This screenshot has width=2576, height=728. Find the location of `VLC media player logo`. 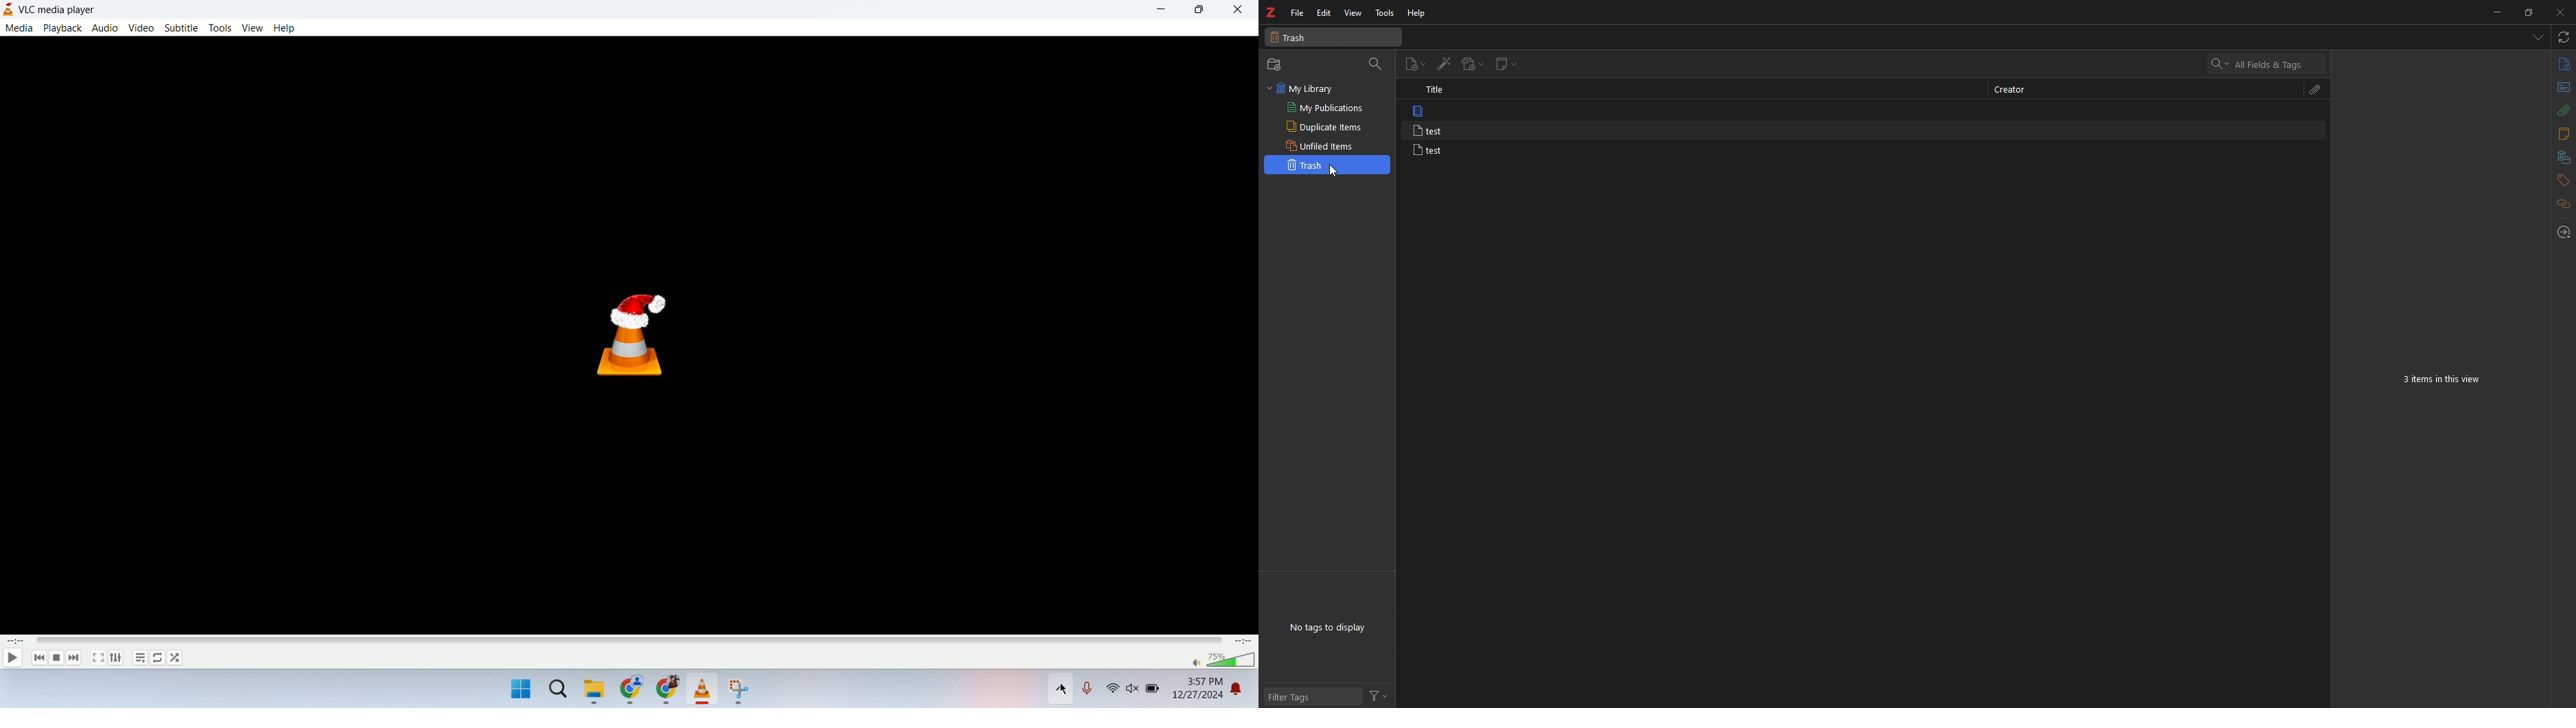

VLC media player logo is located at coordinates (637, 342).